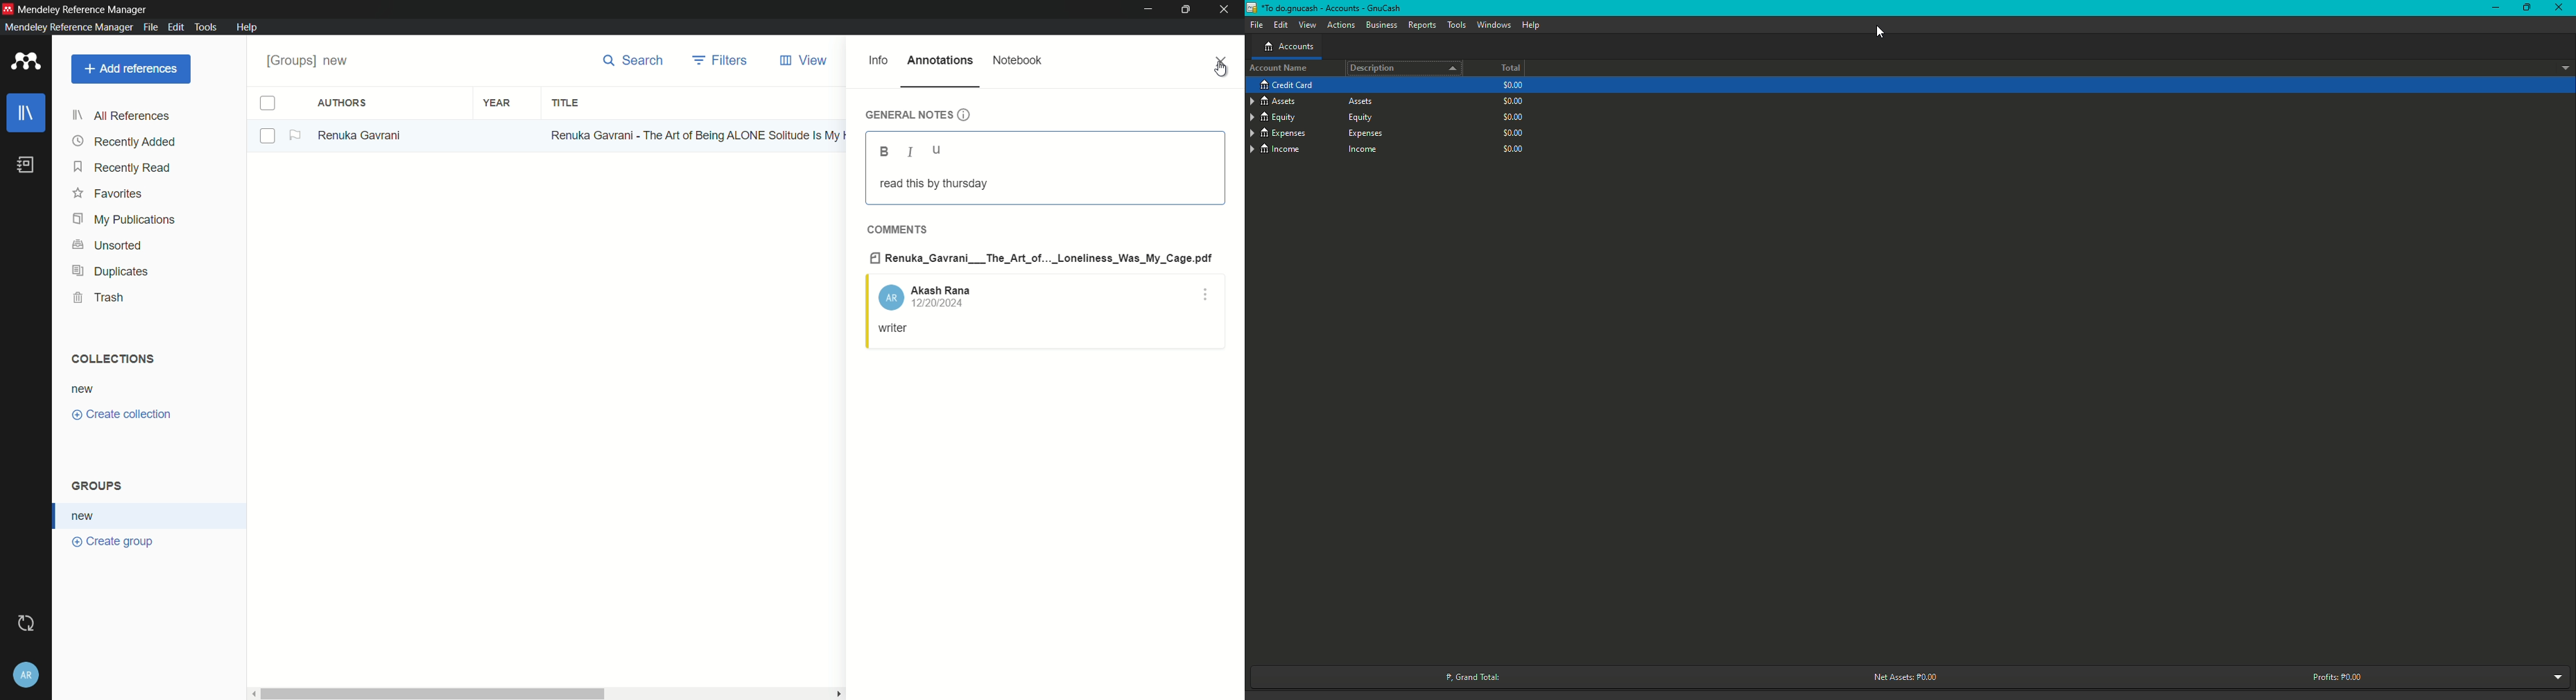  What do you see at coordinates (938, 151) in the screenshot?
I see `underline` at bounding box center [938, 151].